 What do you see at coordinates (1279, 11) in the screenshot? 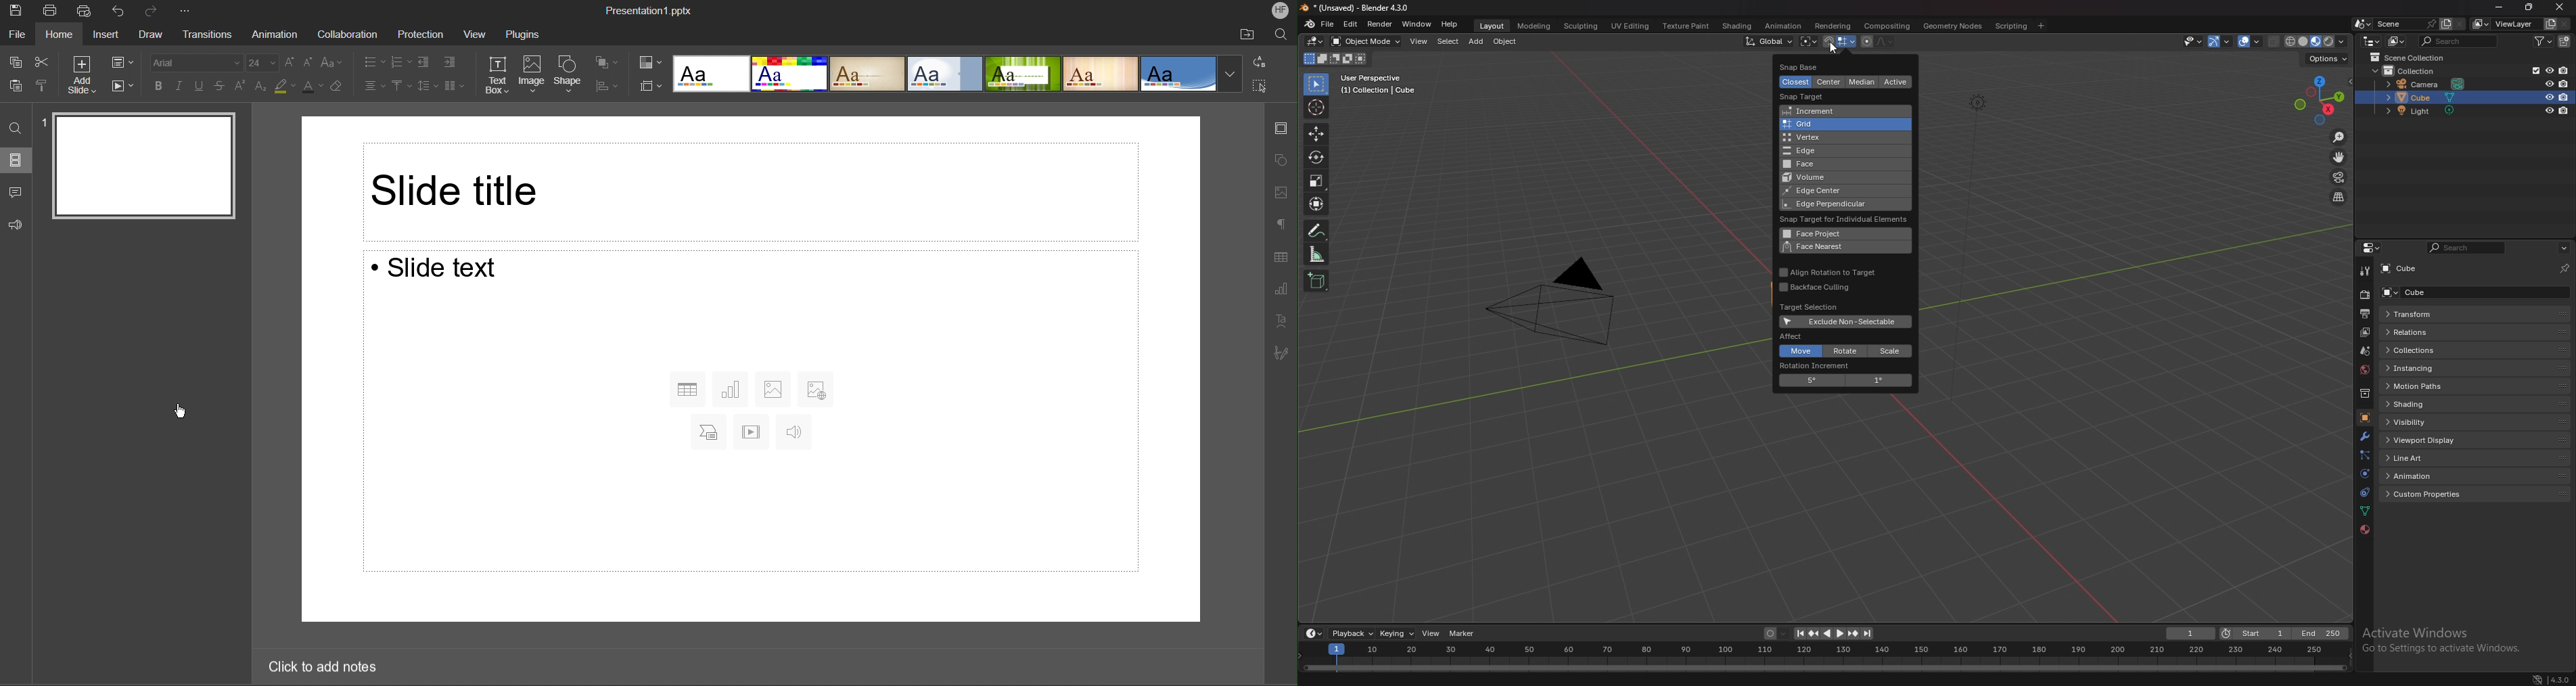
I see `Account` at bounding box center [1279, 11].